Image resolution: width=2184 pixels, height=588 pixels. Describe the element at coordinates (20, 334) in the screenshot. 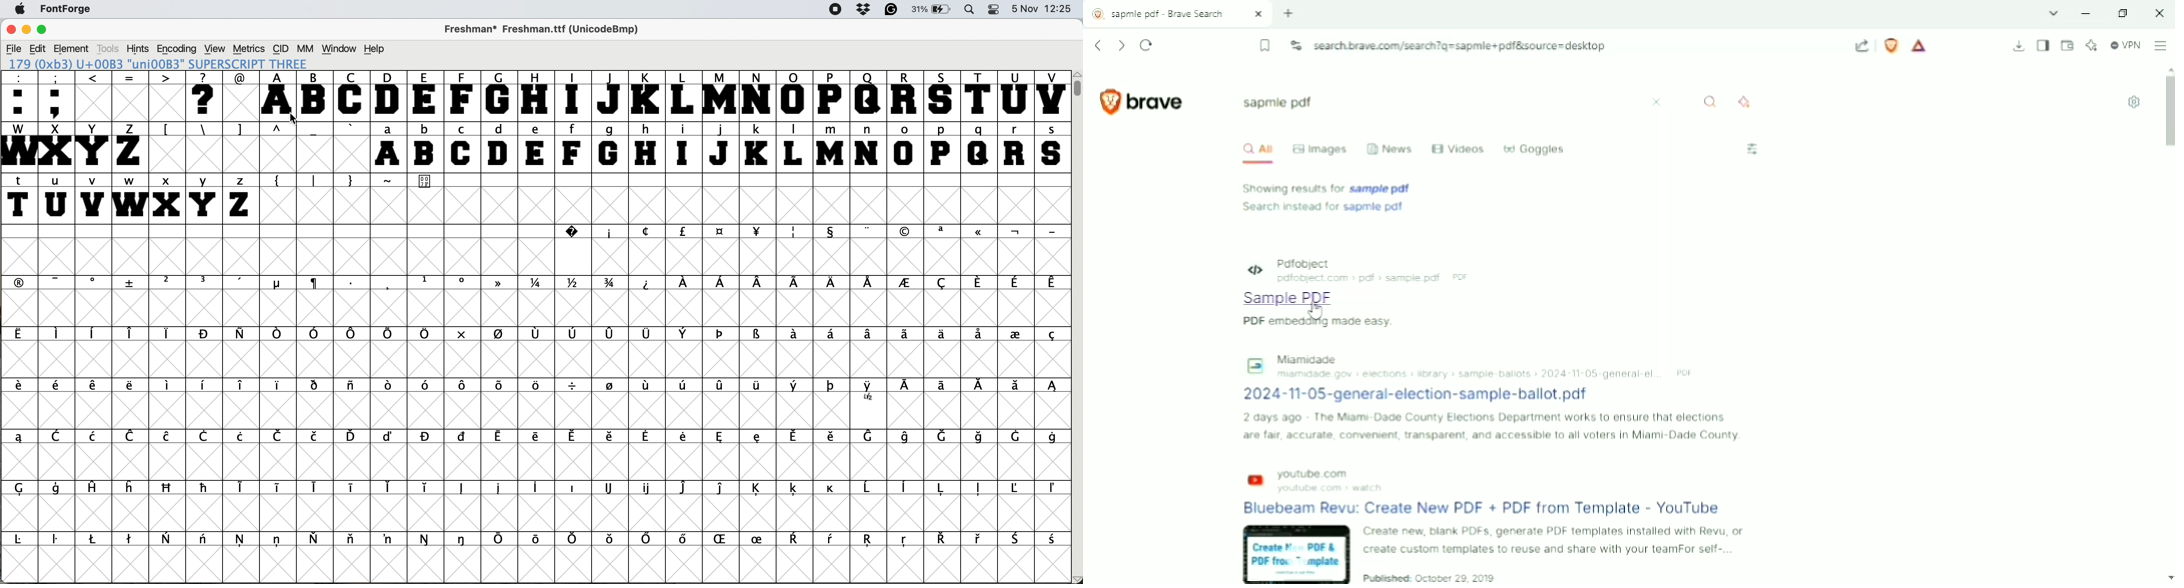

I see `symbol` at that location.